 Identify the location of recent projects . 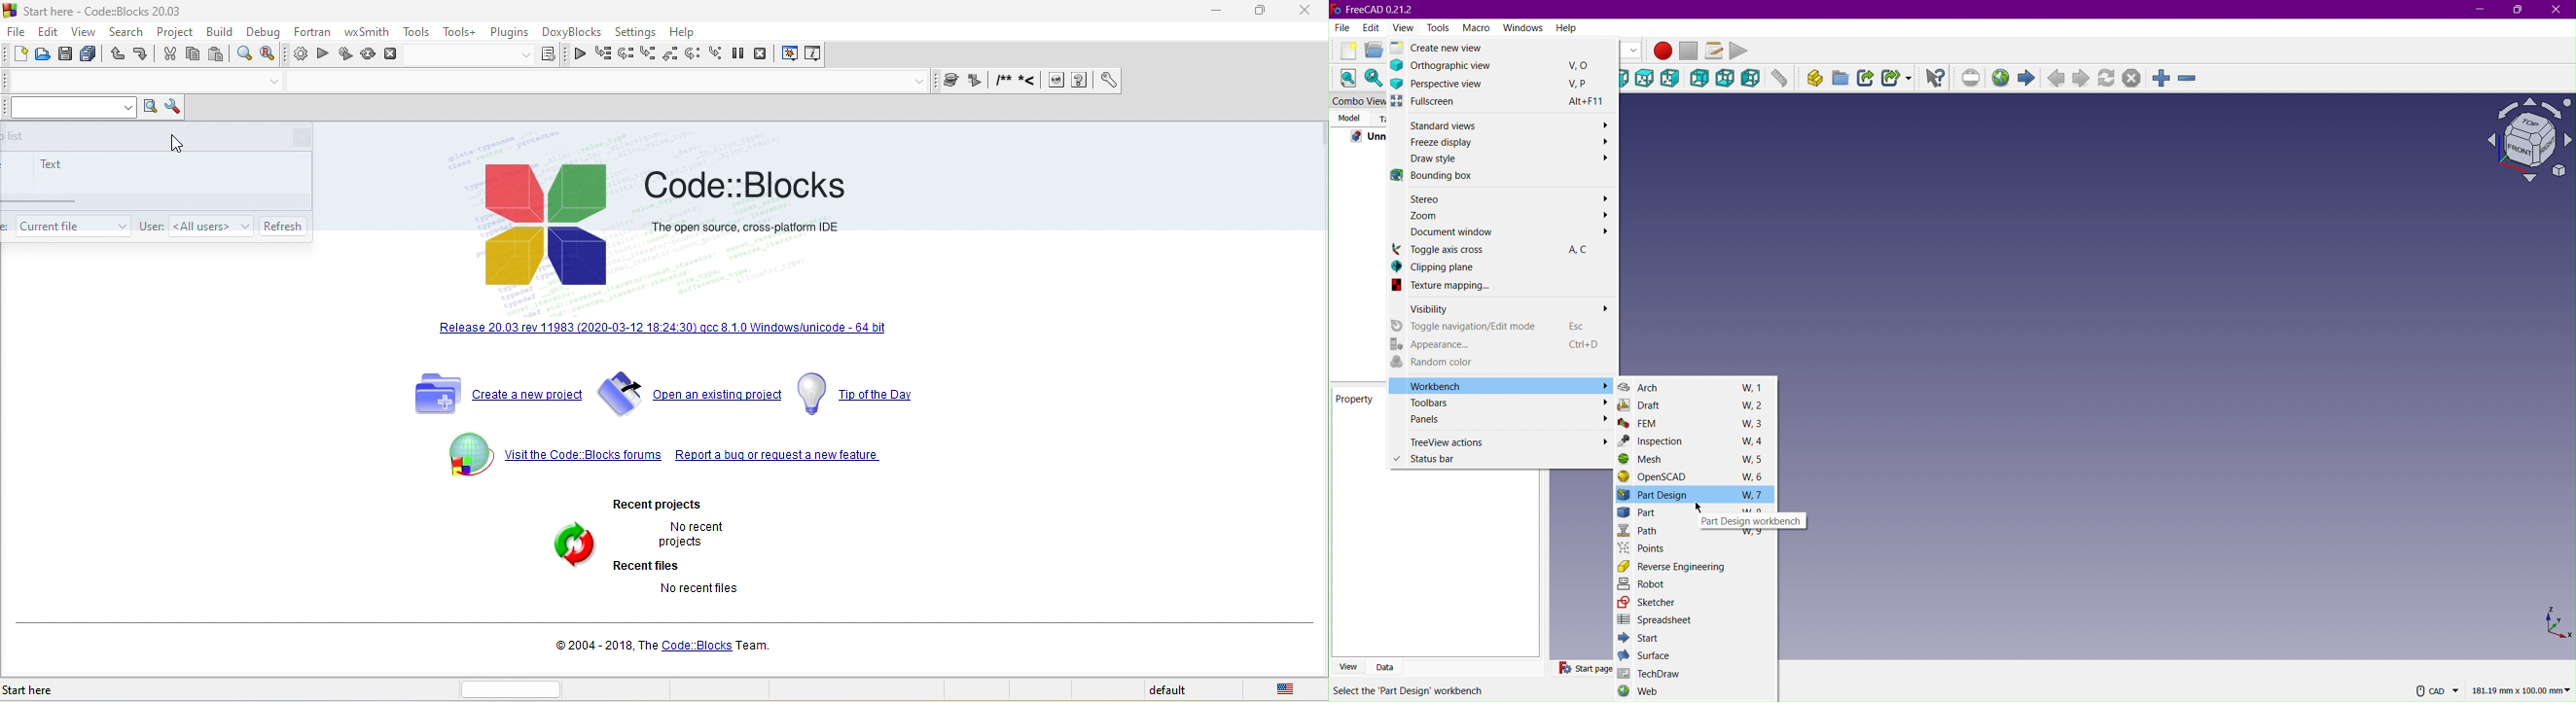
(681, 501).